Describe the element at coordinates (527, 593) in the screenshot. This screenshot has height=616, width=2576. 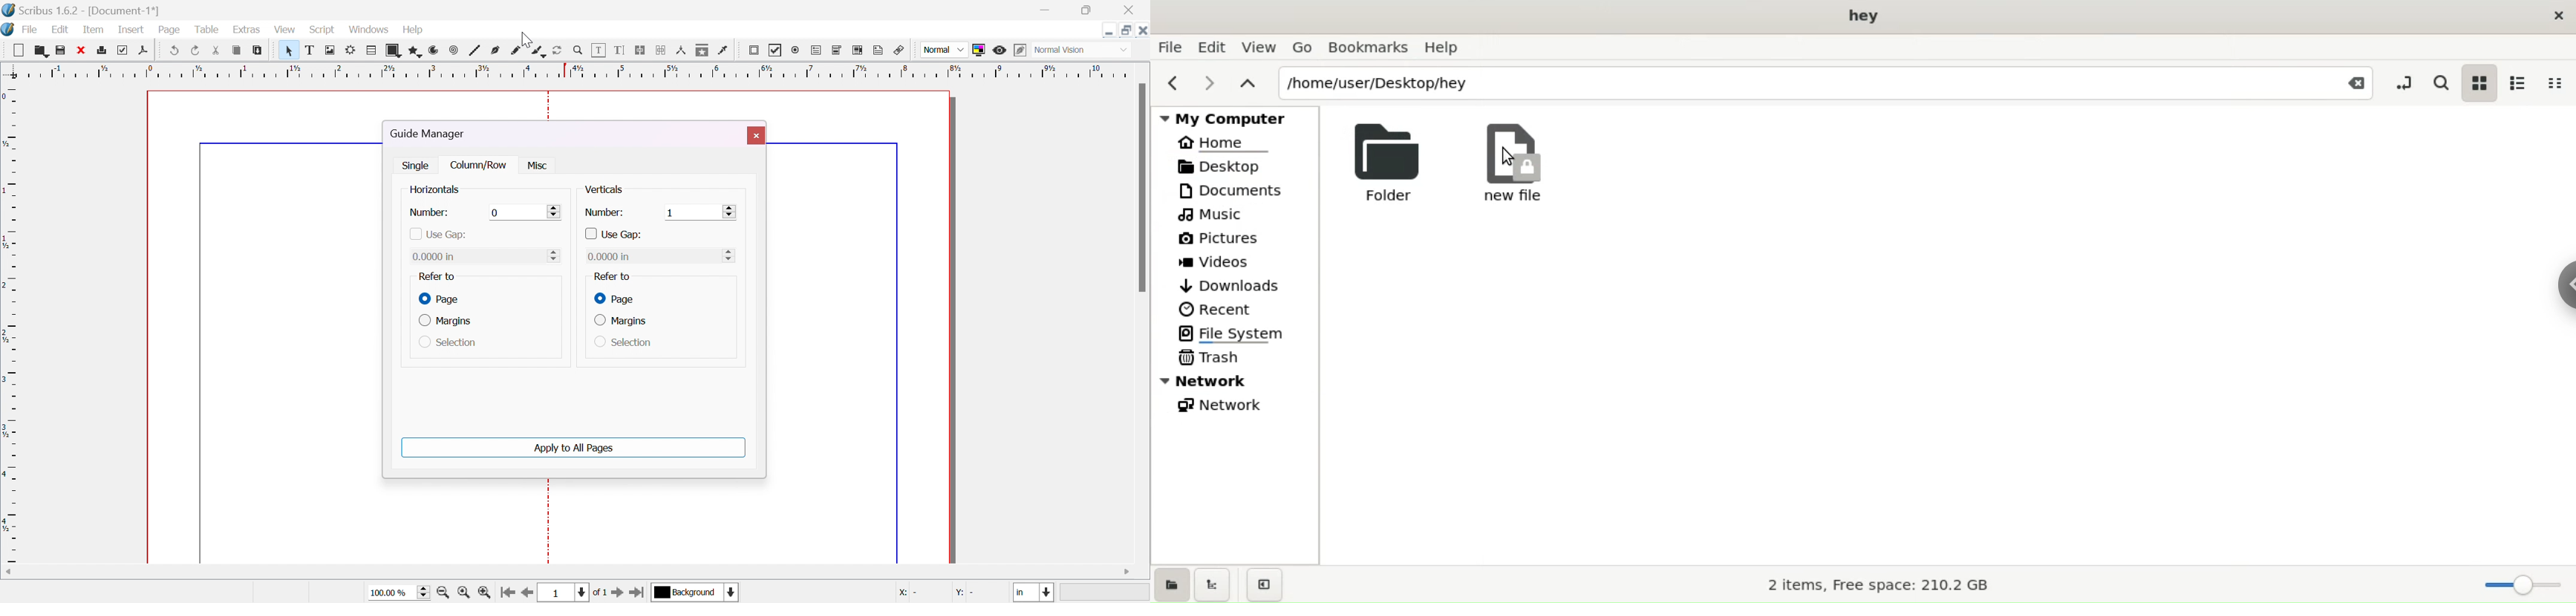
I see `go to previous page` at that location.